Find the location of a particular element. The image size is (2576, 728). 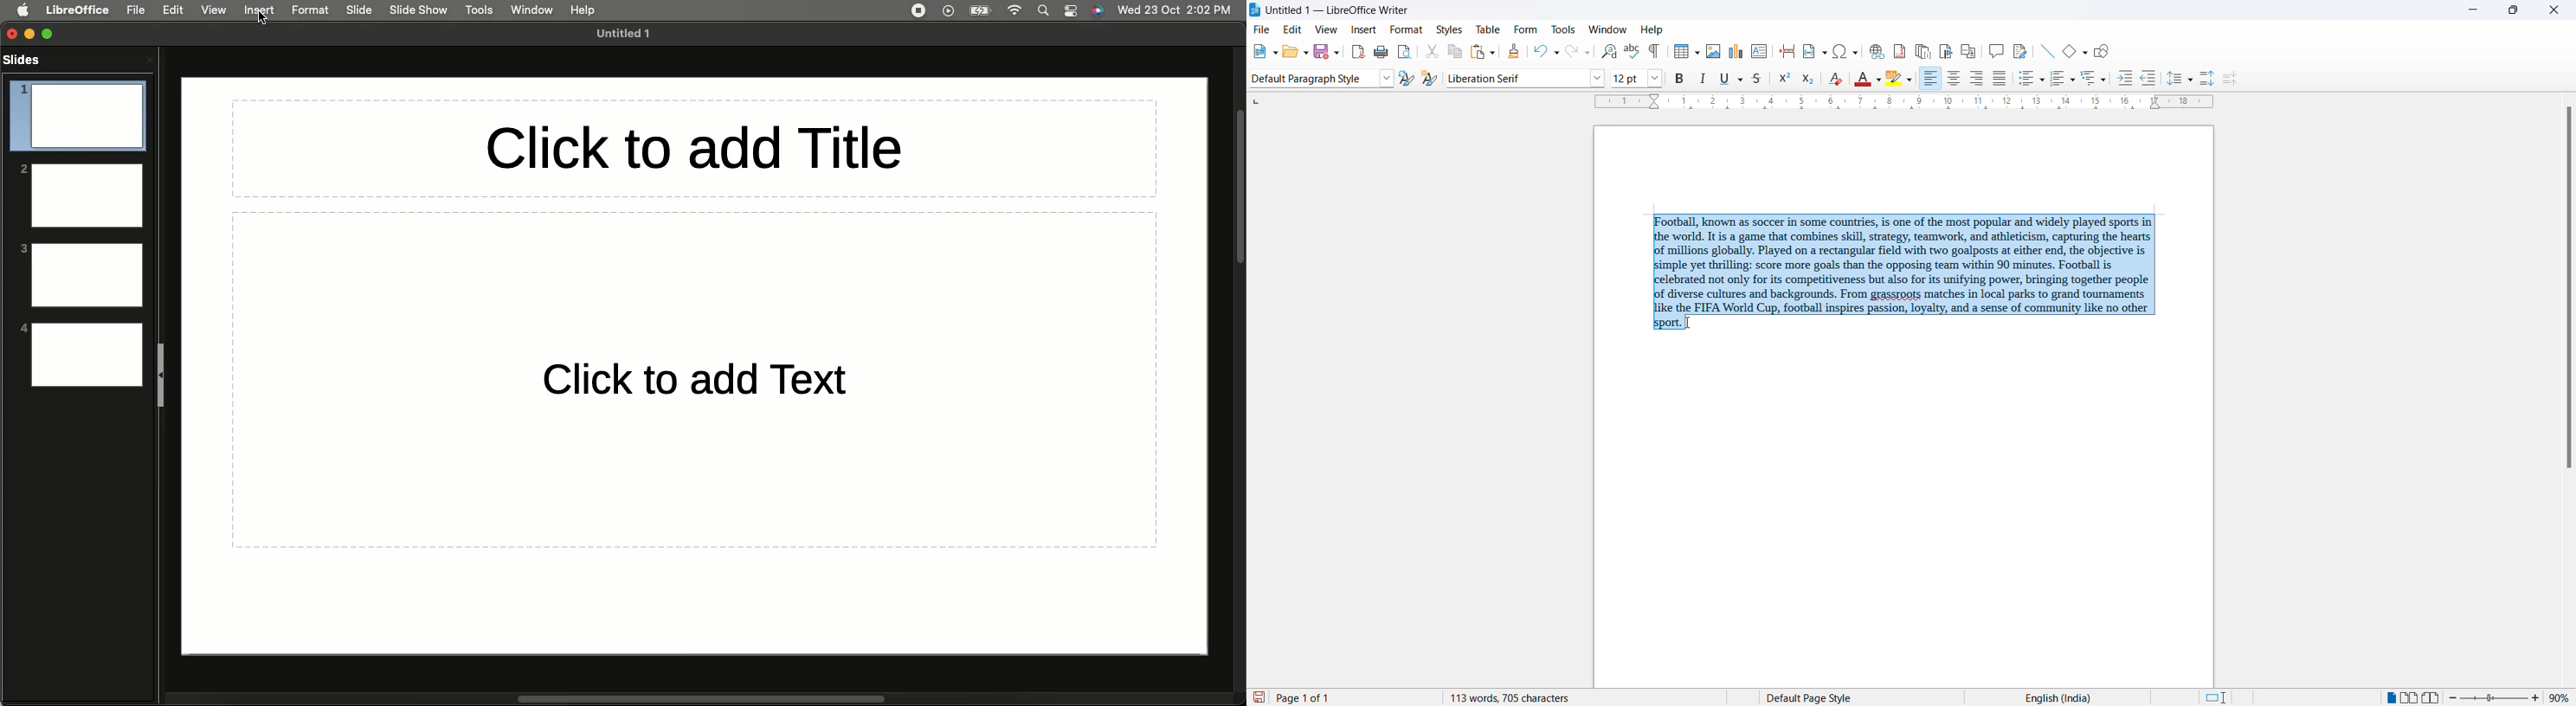

toggle unordered list options is located at coordinates (2041, 81).